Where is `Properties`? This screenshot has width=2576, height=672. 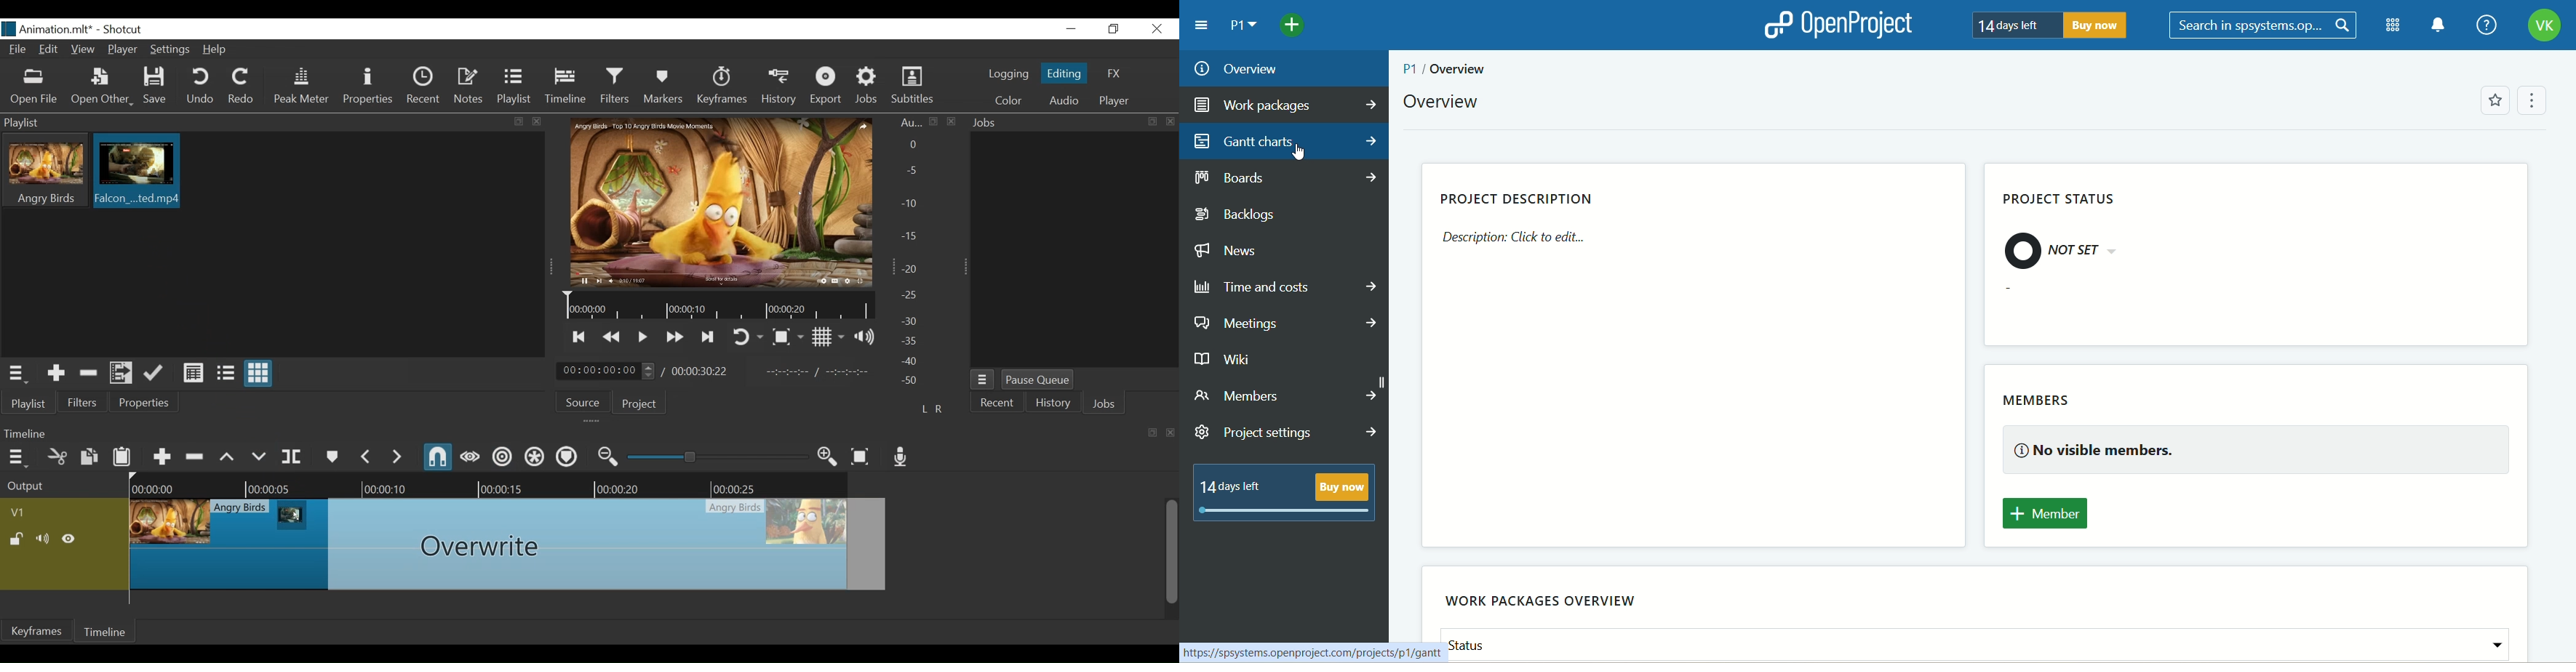 Properties is located at coordinates (369, 88).